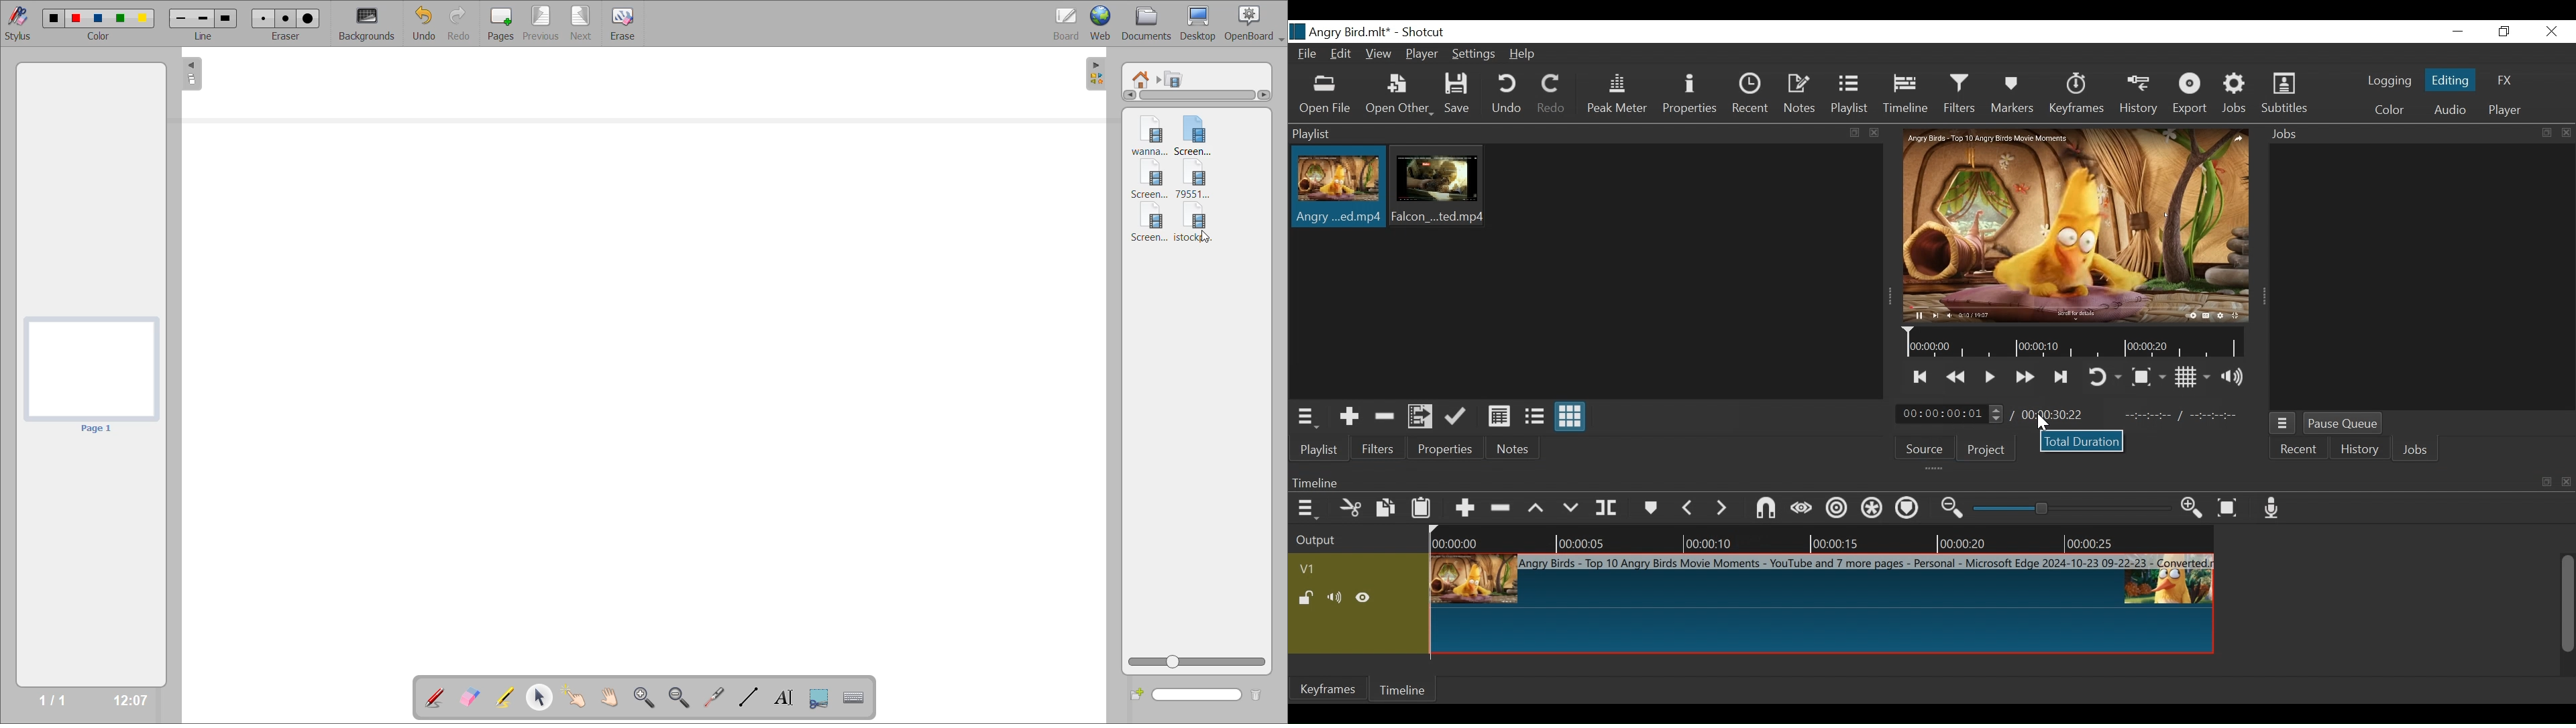 The width and height of the screenshot is (2576, 728). I want to click on Total duration, so click(2053, 416).